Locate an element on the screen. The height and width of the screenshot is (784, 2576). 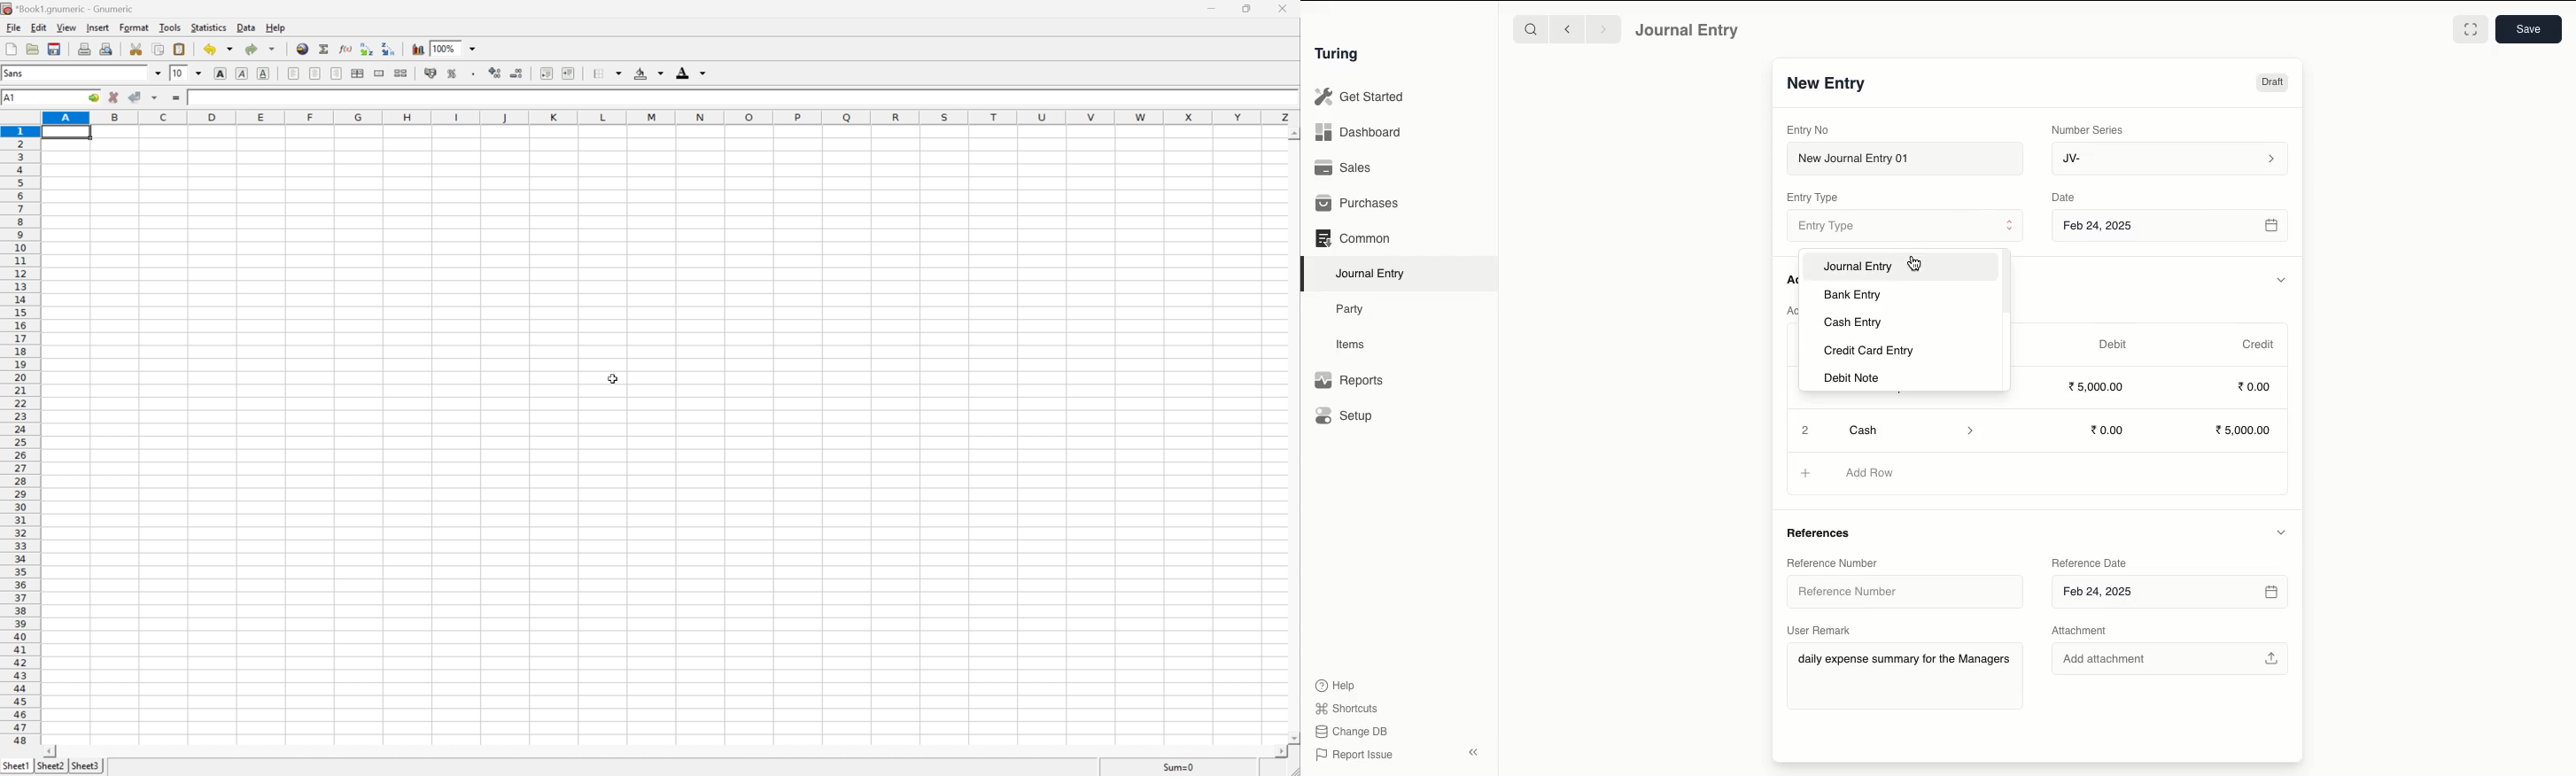
References is located at coordinates (1825, 532).